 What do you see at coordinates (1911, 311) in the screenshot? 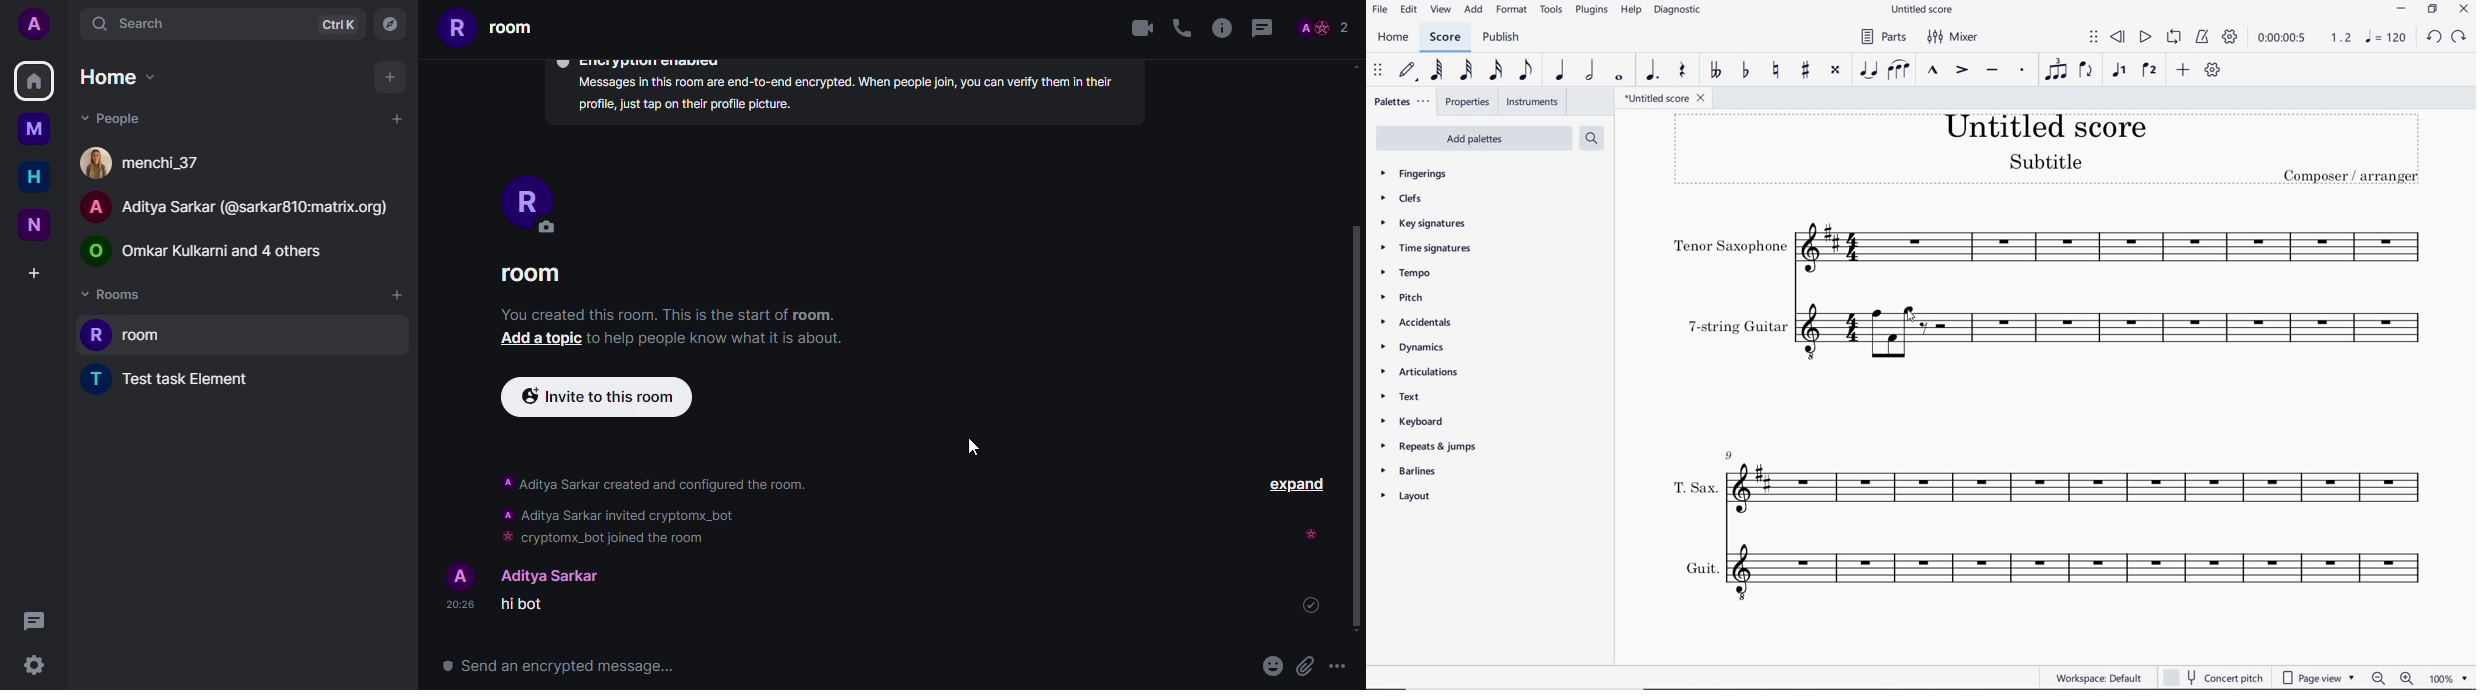
I see `cursor` at bounding box center [1911, 311].